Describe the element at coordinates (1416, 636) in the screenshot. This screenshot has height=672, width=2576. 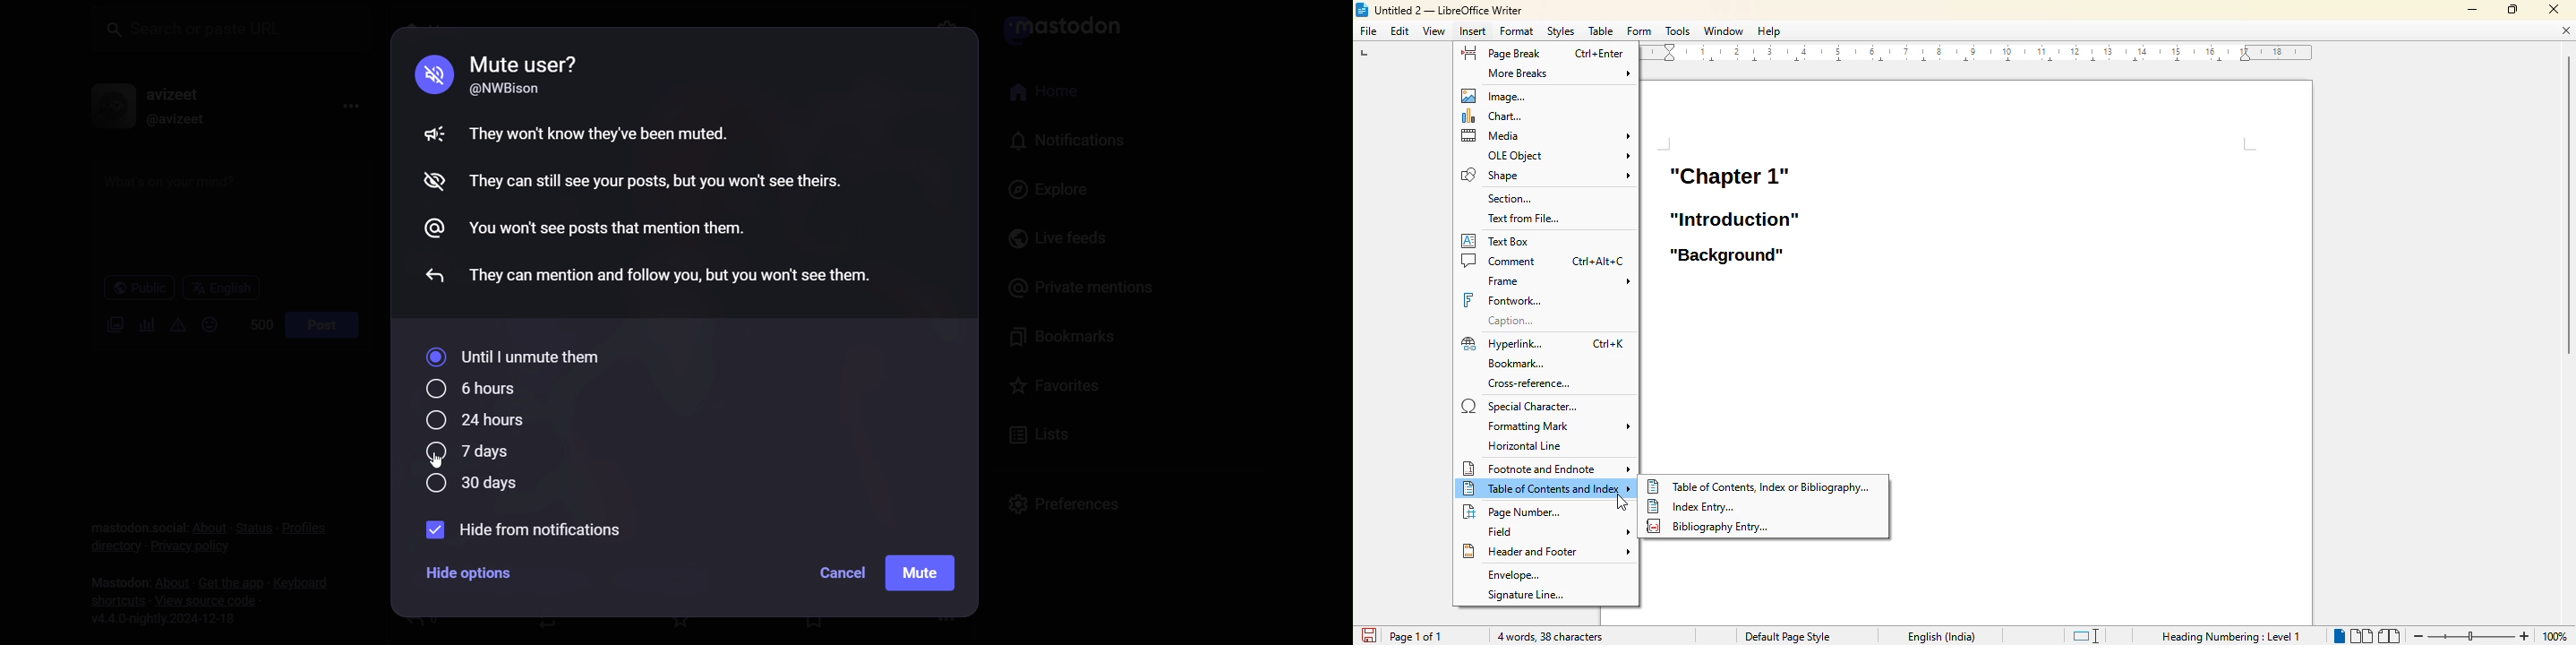
I see `page 1 of 1` at that location.